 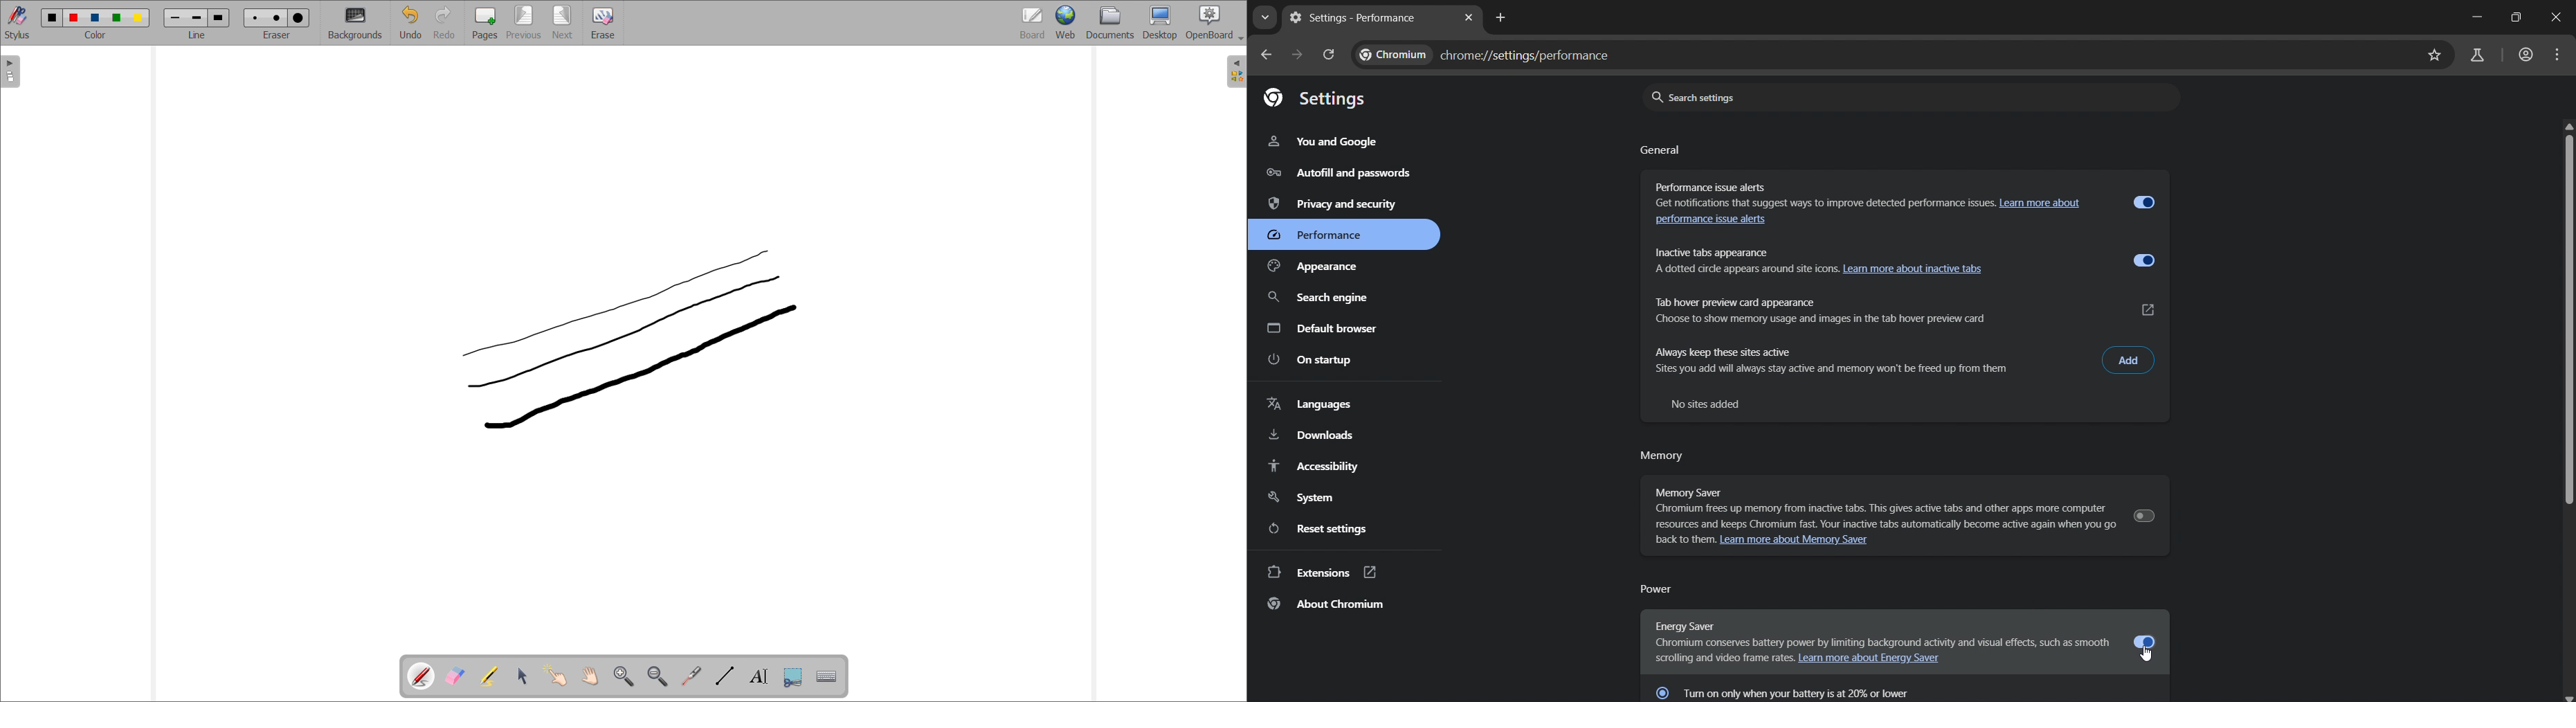 What do you see at coordinates (2559, 17) in the screenshot?
I see `close` at bounding box center [2559, 17].